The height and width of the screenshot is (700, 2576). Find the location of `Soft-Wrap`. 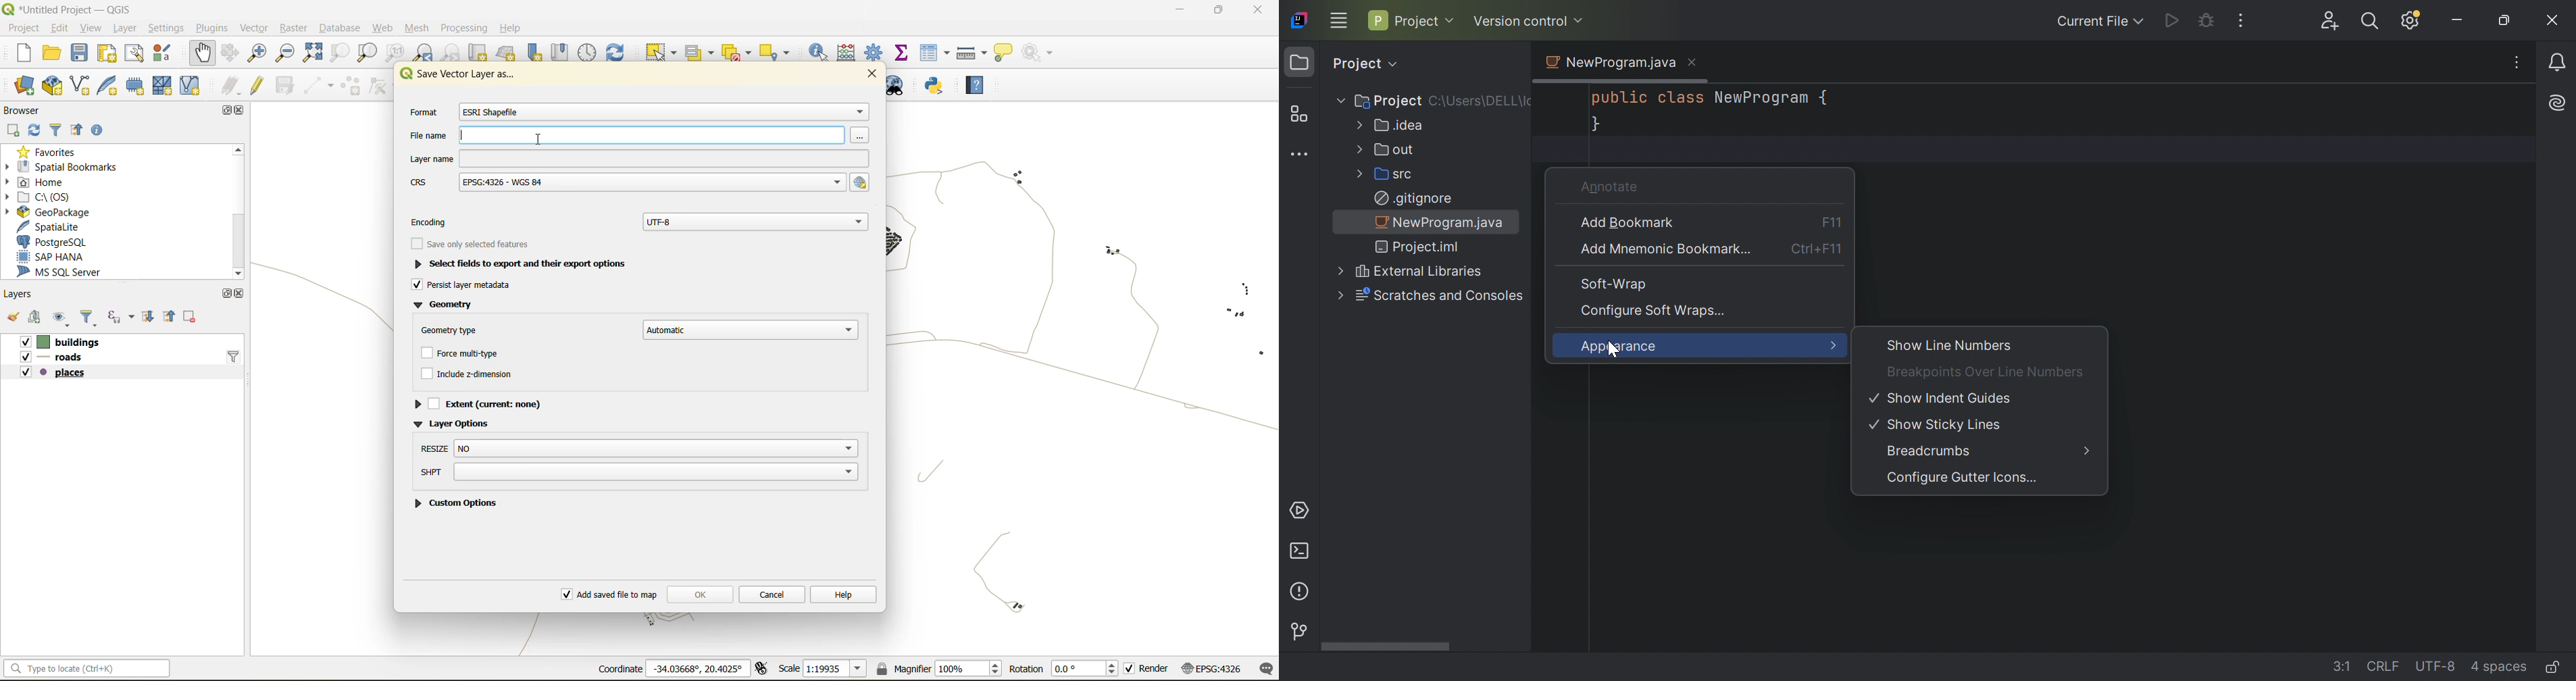

Soft-Wrap is located at coordinates (1611, 284).